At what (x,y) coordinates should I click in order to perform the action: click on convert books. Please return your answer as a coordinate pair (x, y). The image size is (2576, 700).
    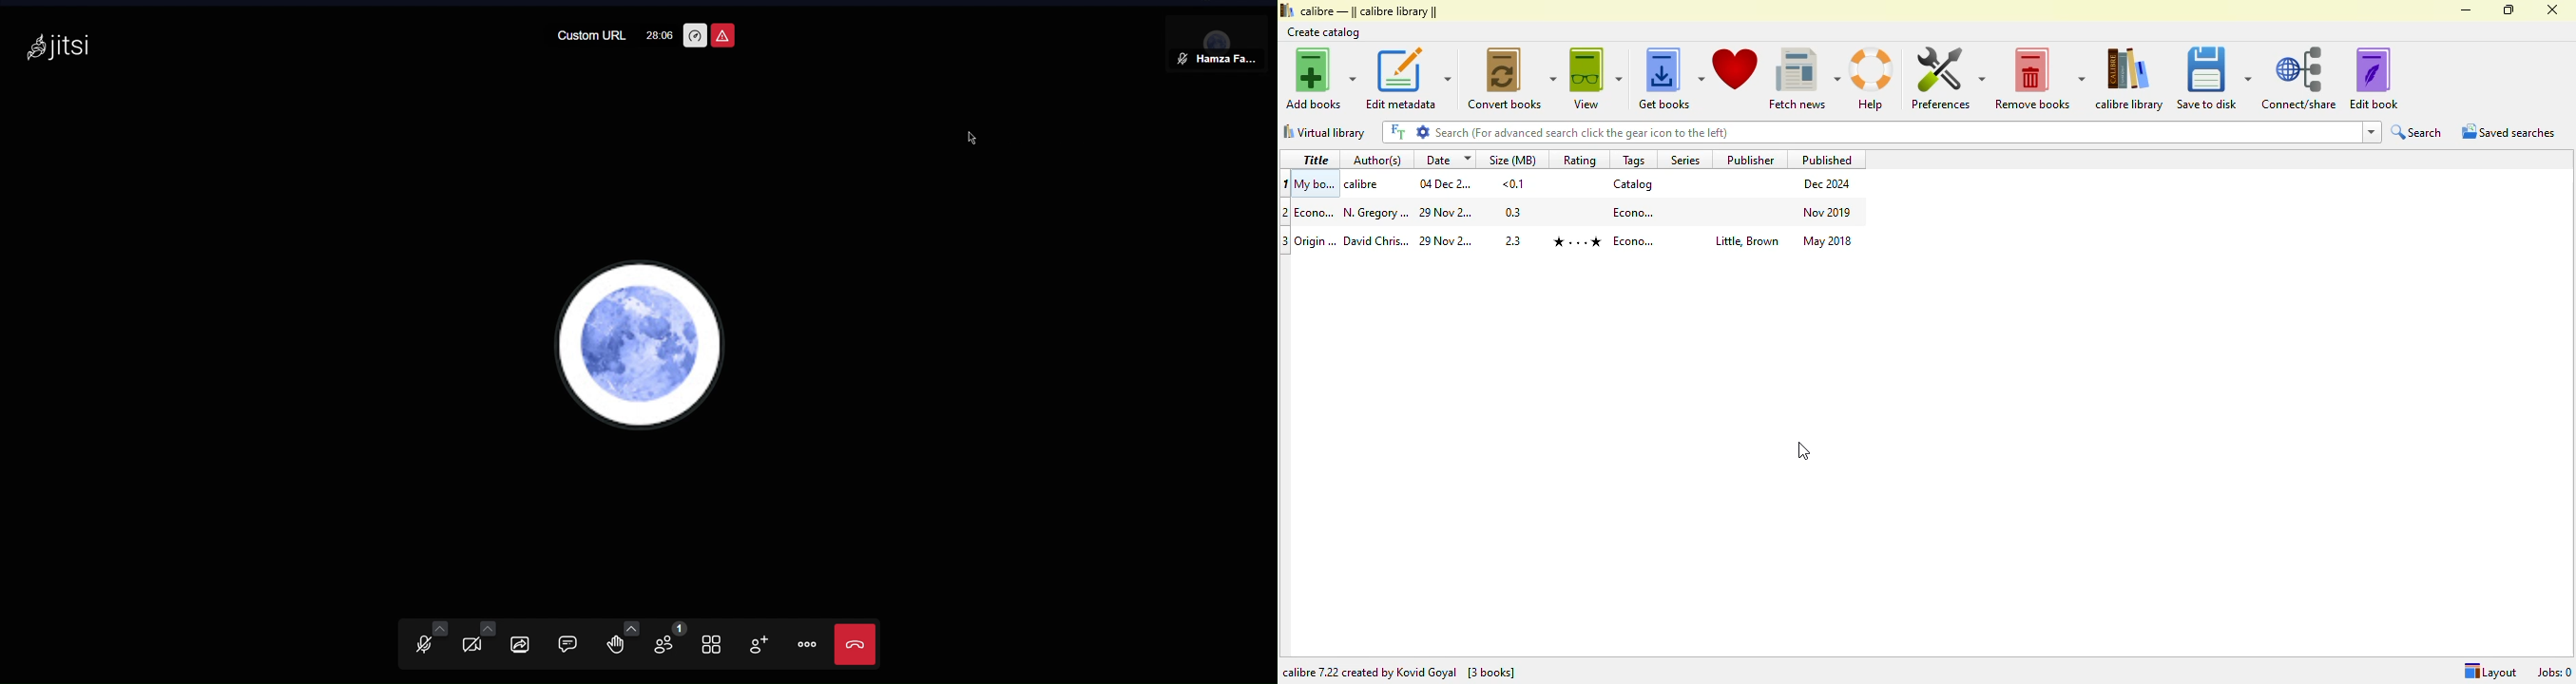
    Looking at the image, I should click on (1510, 78).